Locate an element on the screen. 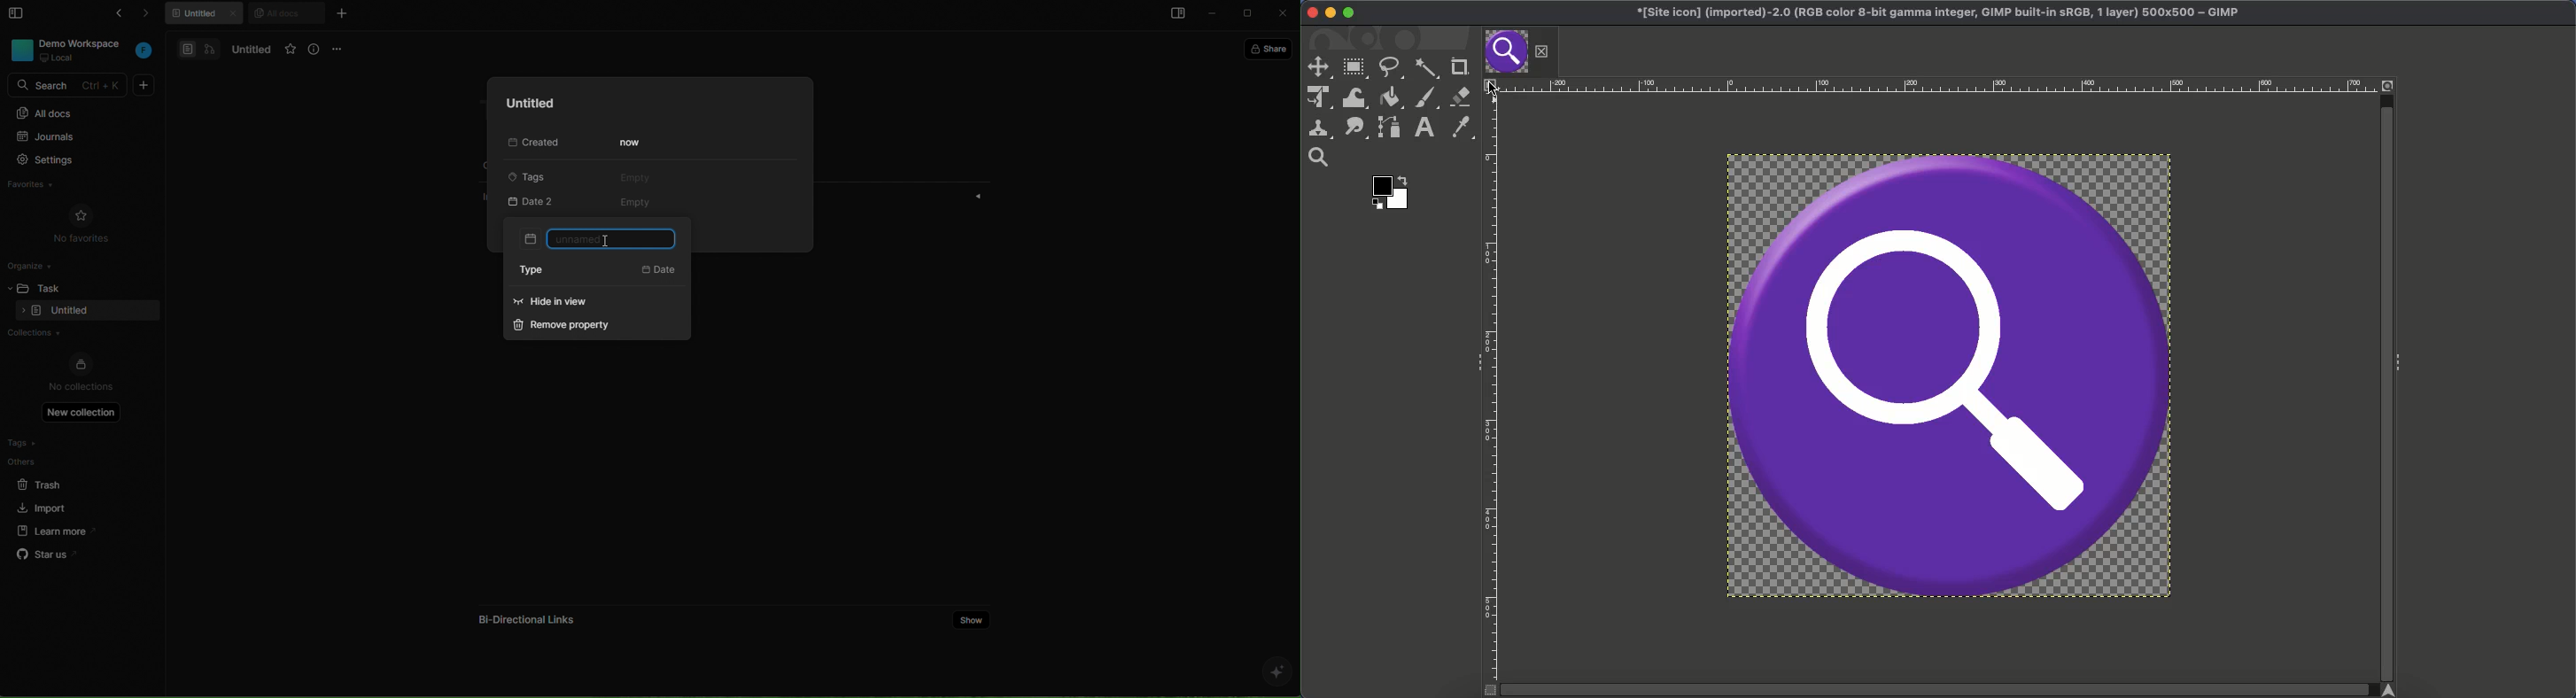  DEMO WORKSPACE is located at coordinates (84, 43).